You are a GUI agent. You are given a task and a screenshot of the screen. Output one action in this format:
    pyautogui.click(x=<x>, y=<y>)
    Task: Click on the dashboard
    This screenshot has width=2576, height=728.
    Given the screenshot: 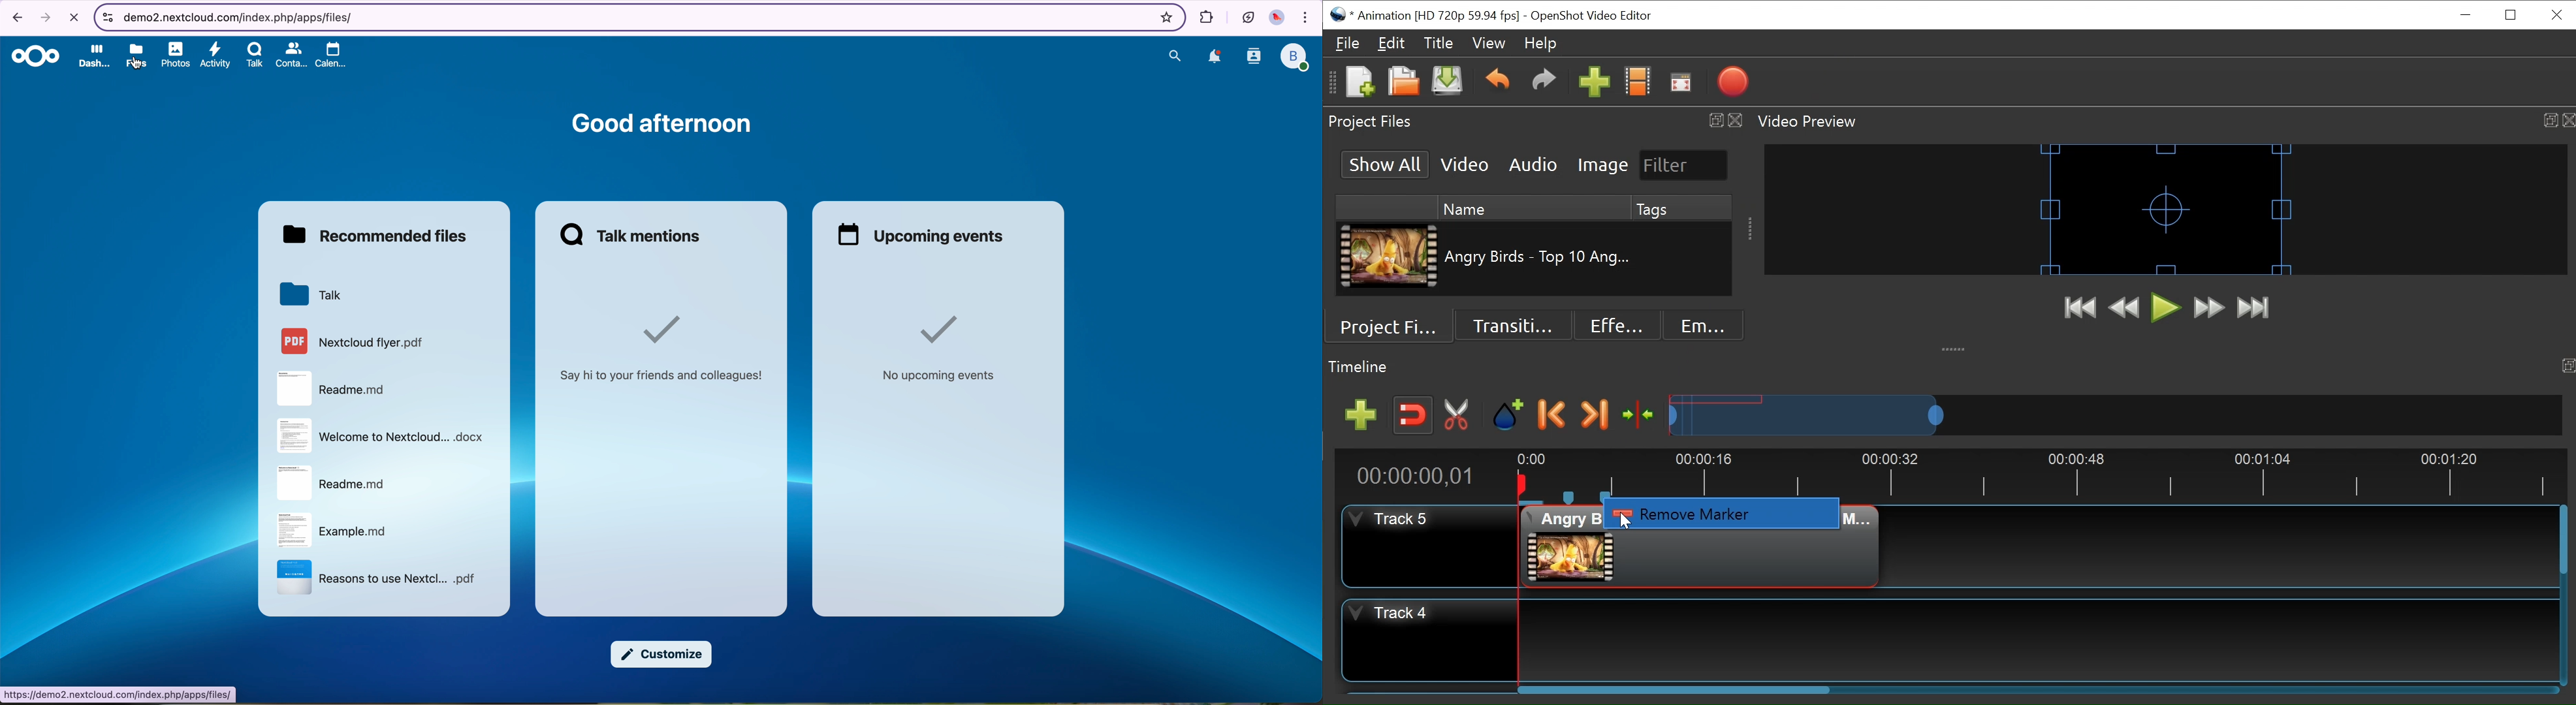 What is the action you would take?
    pyautogui.click(x=93, y=55)
    